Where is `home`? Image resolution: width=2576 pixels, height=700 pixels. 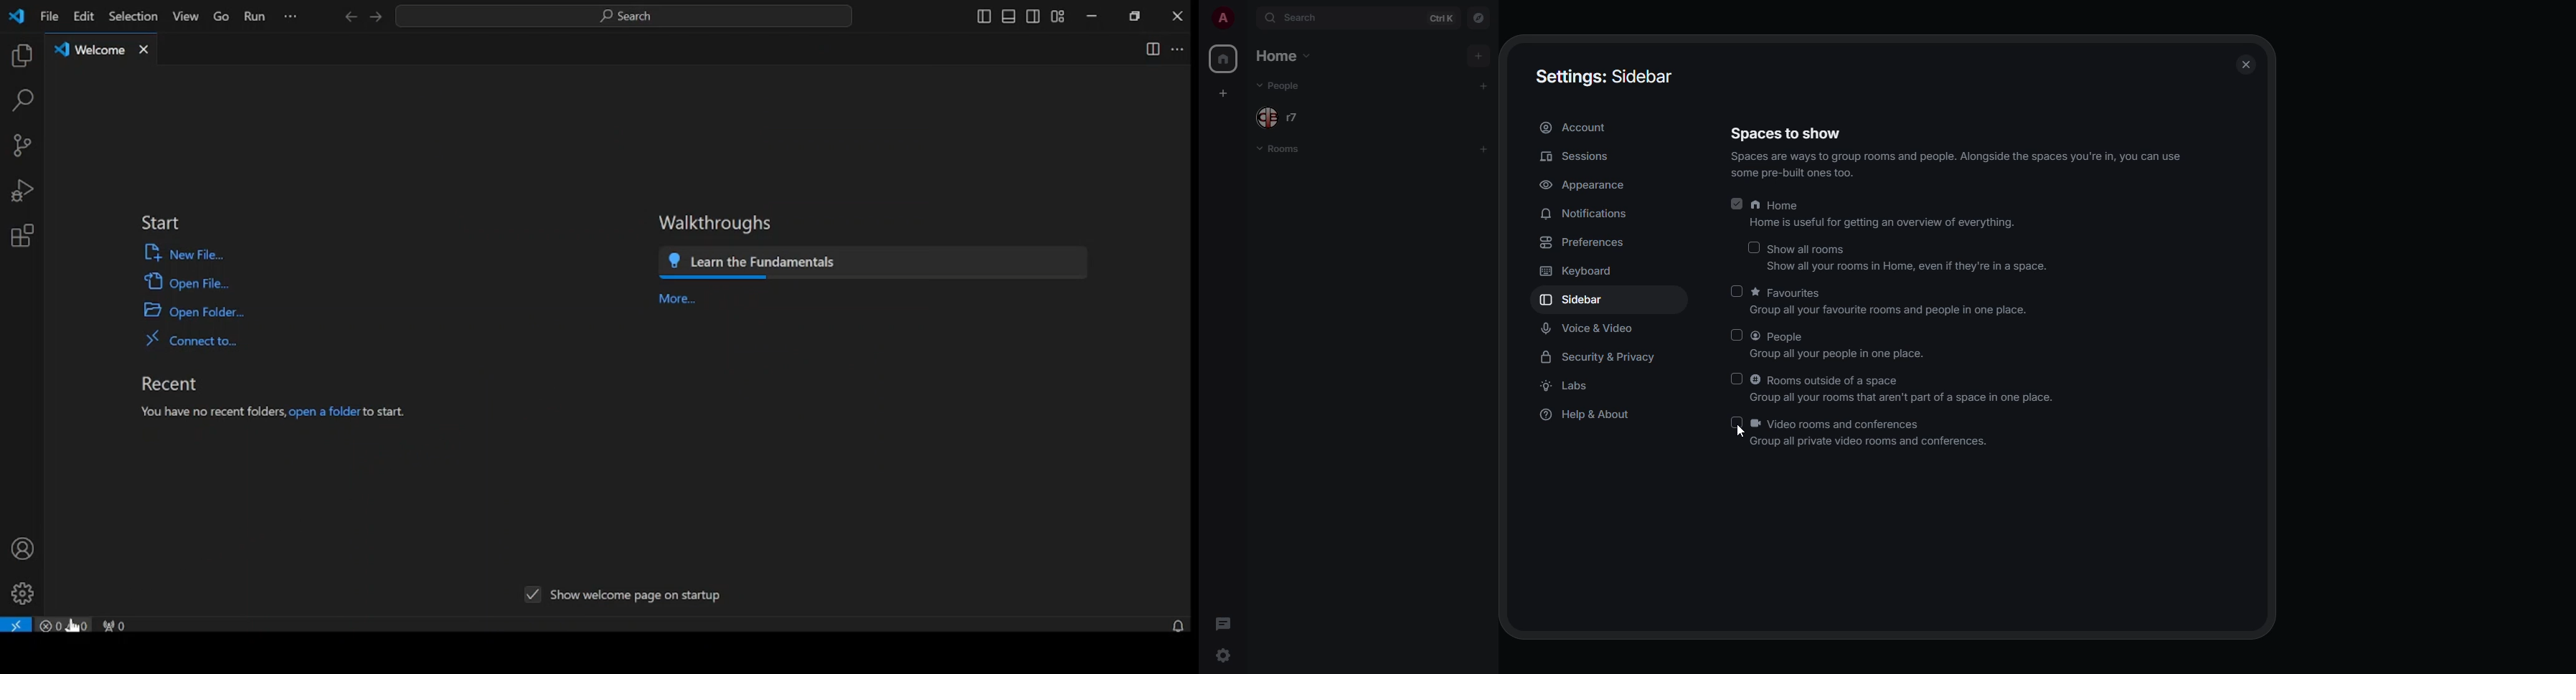 home is located at coordinates (1225, 59).